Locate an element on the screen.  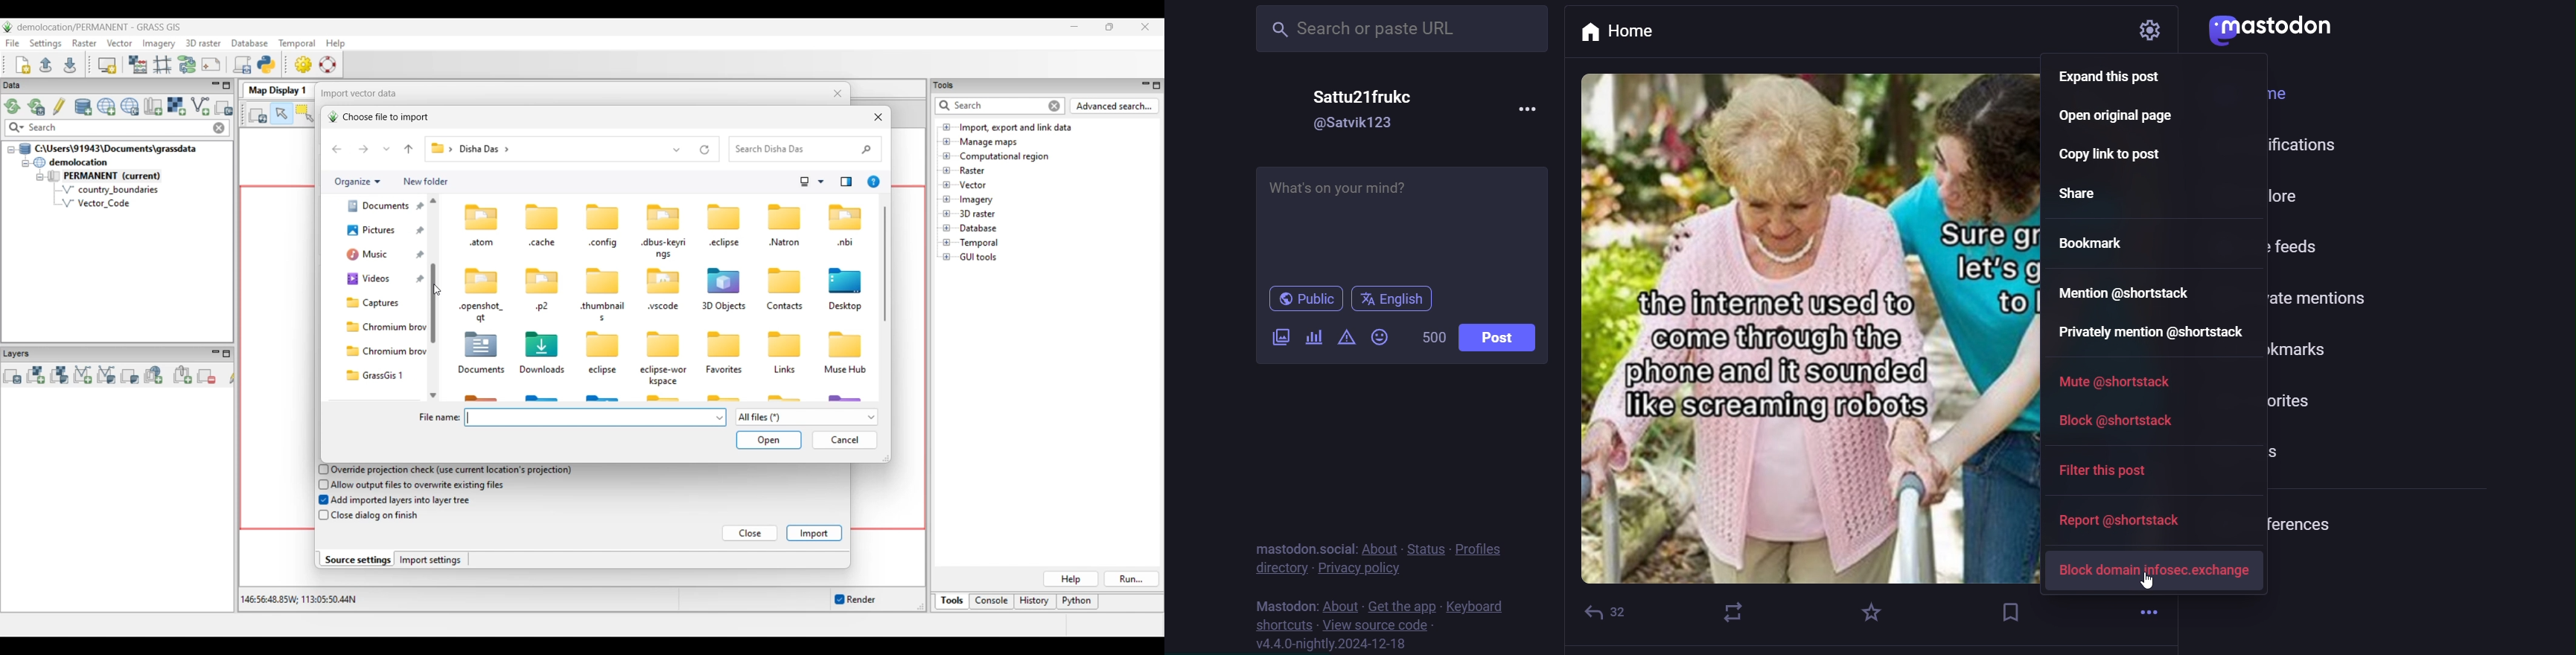
block is located at coordinates (2117, 419).